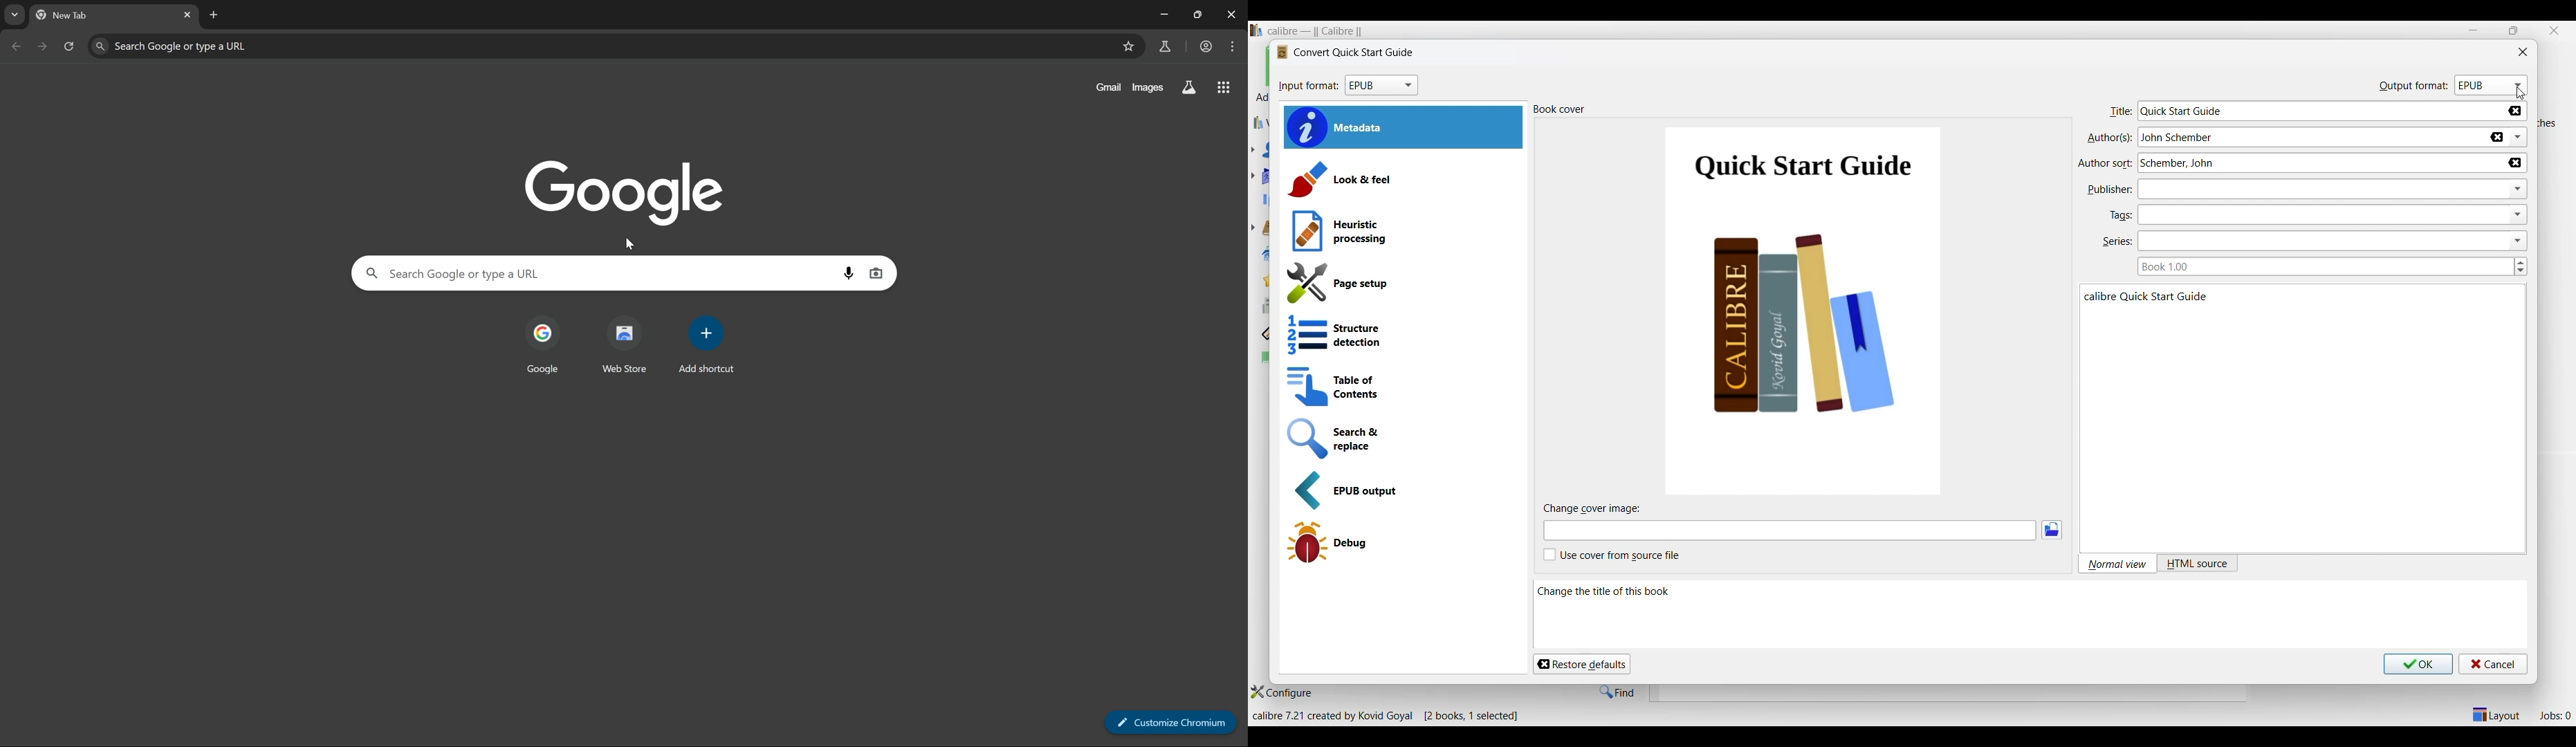  What do you see at coordinates (2320, 163) in the screenshot?
I see `Type in author name` at bounding box center [2320, 163].